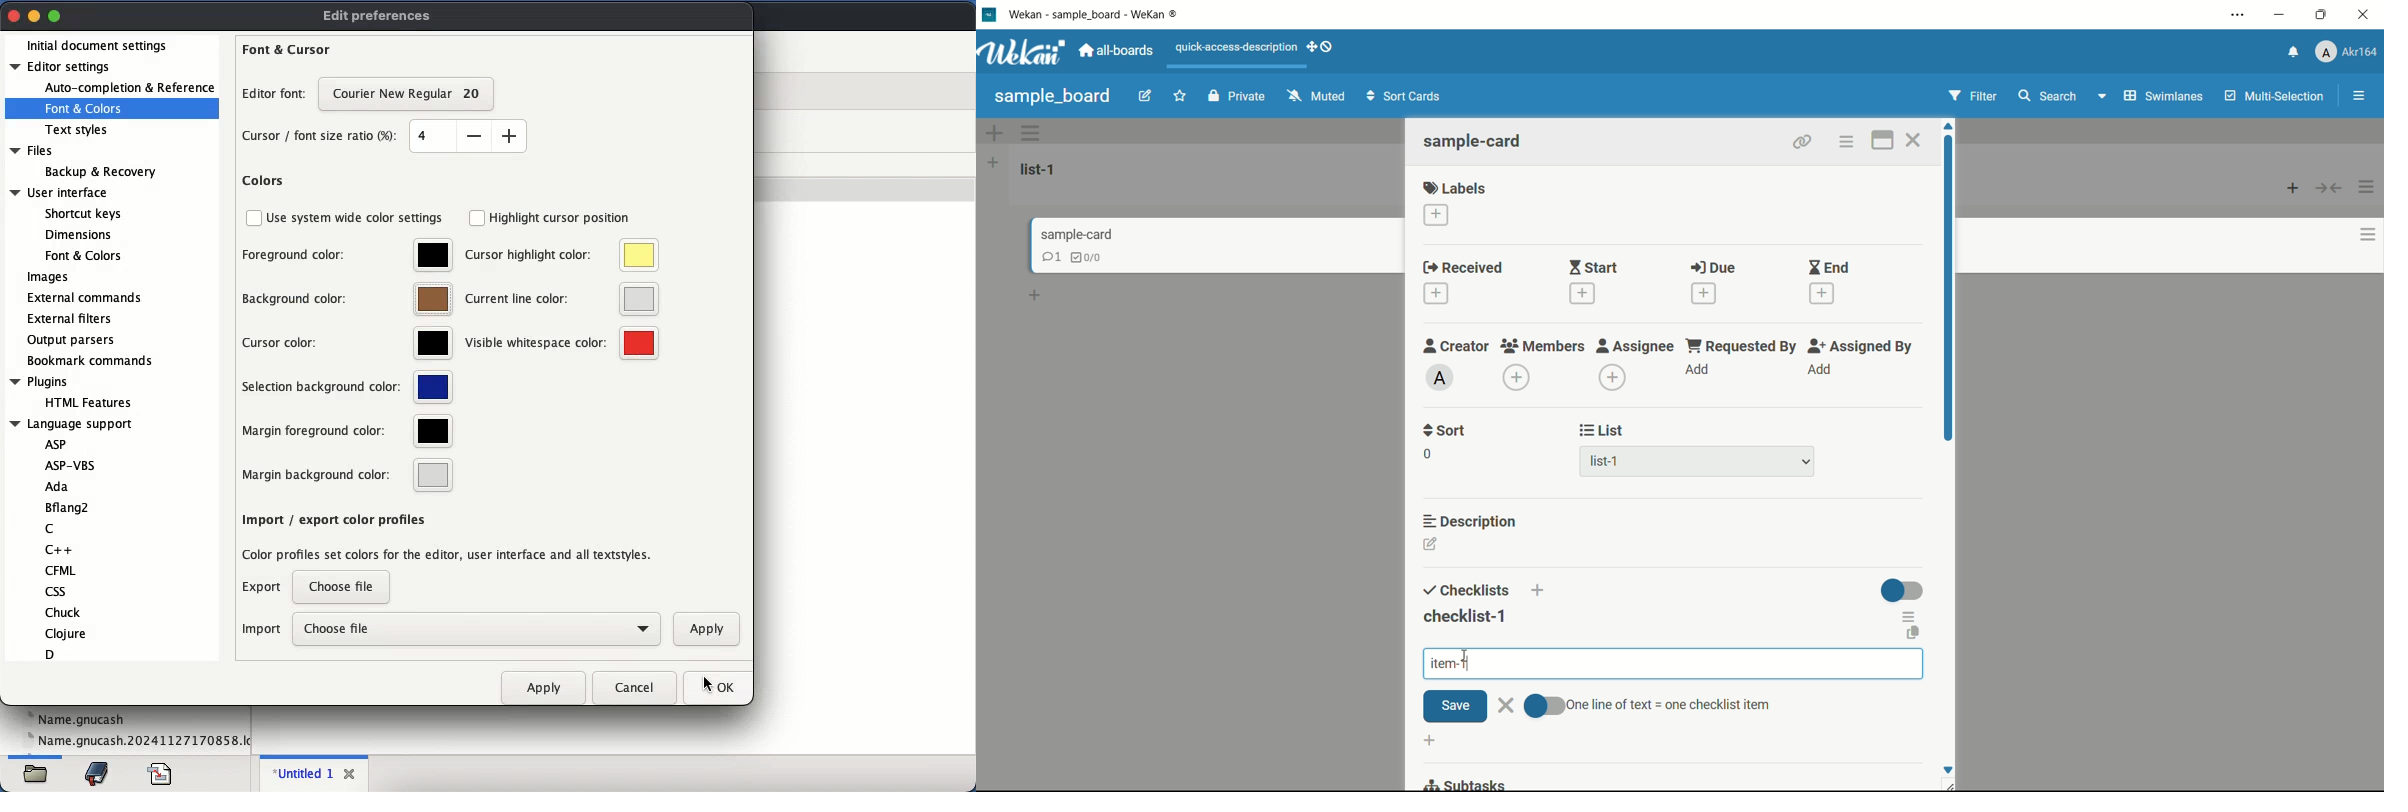 This screenshot has height=812, width=2408. What do you see at coordinates (1235, 48) in the screenshot?
I see `quick-access-description` at bounding box center [1235, 48].